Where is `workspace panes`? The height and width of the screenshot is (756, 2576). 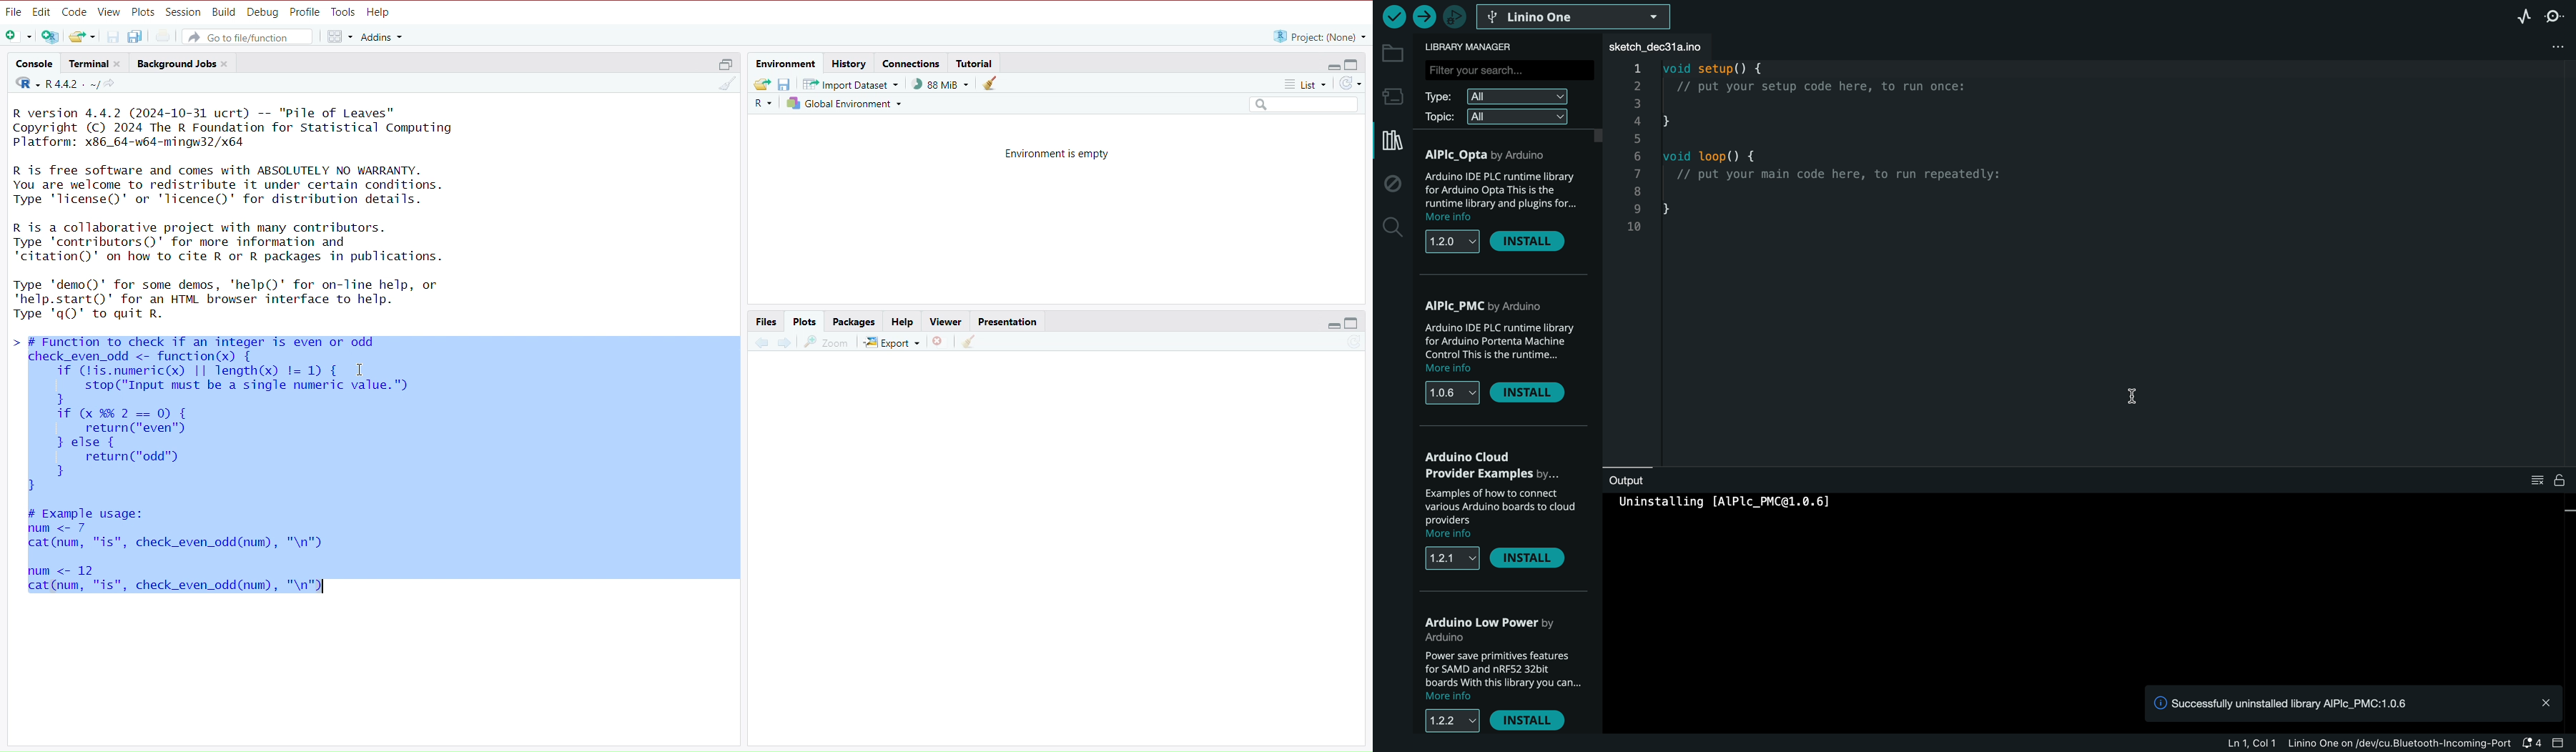
workspace panes is located at coordinates (338, 37).